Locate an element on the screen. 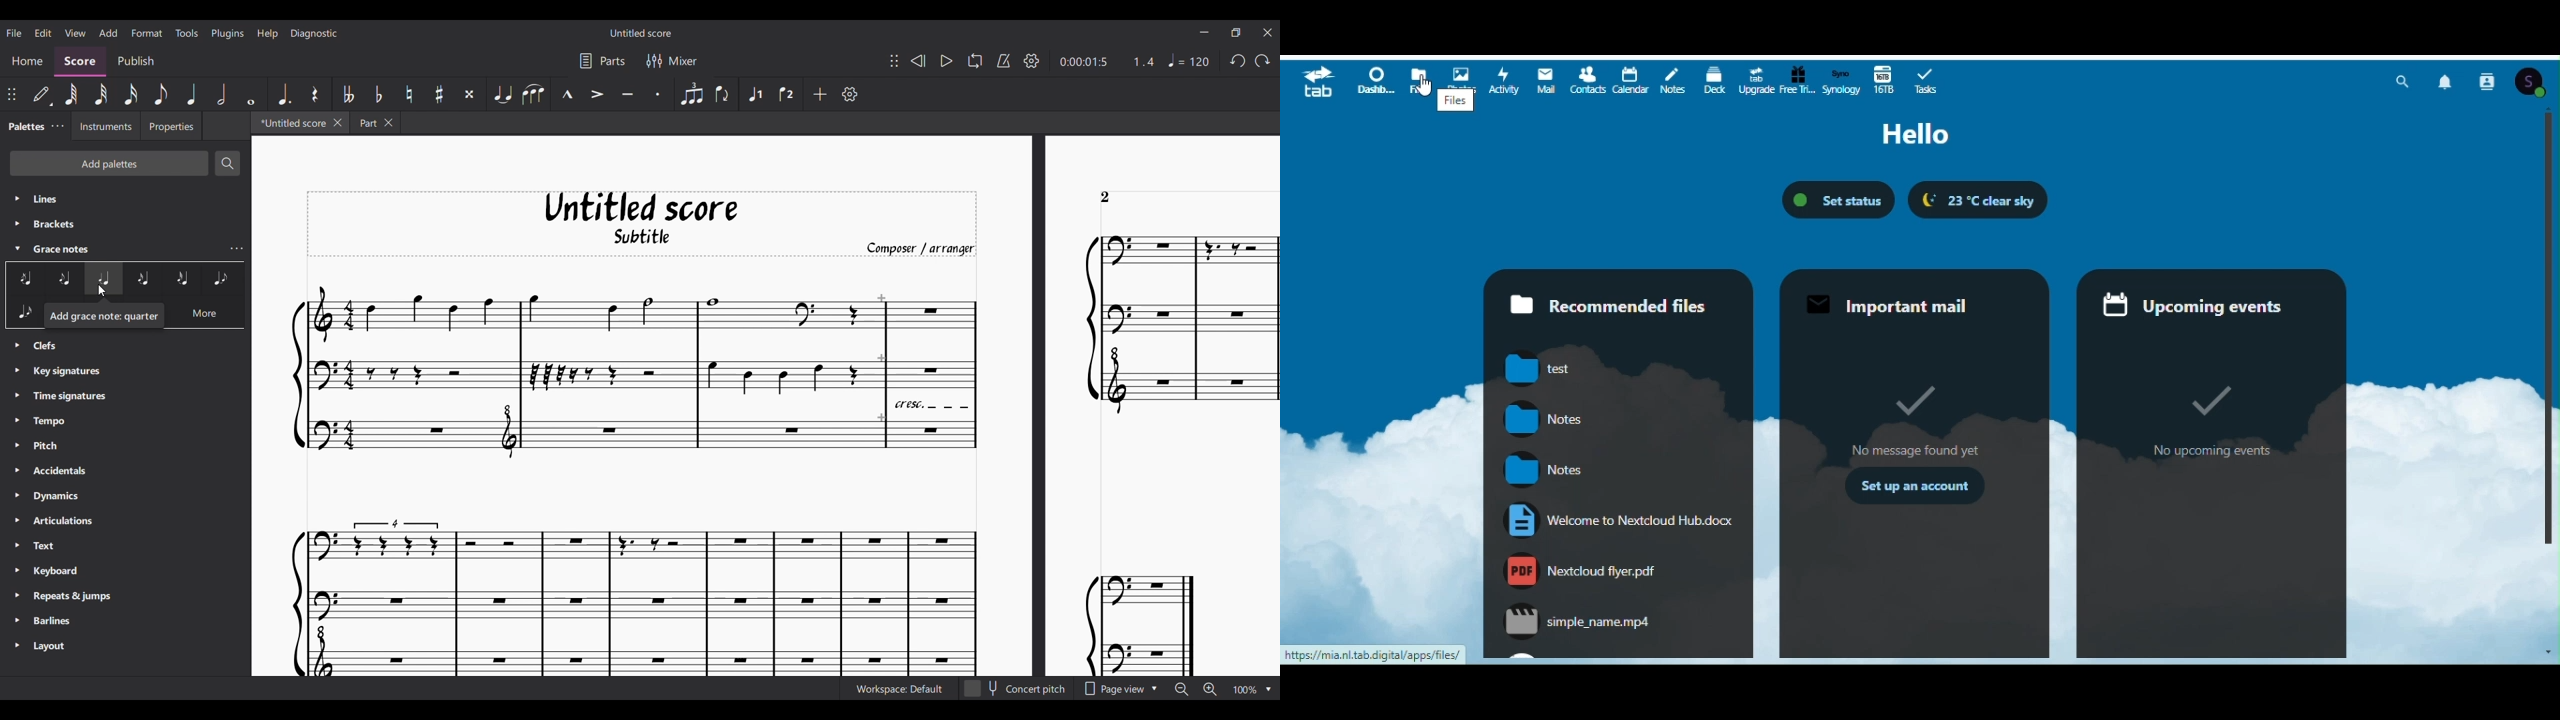 This screenshot has height=728, width=2576. Grace notes palette list is located at coordinates (237, 249).